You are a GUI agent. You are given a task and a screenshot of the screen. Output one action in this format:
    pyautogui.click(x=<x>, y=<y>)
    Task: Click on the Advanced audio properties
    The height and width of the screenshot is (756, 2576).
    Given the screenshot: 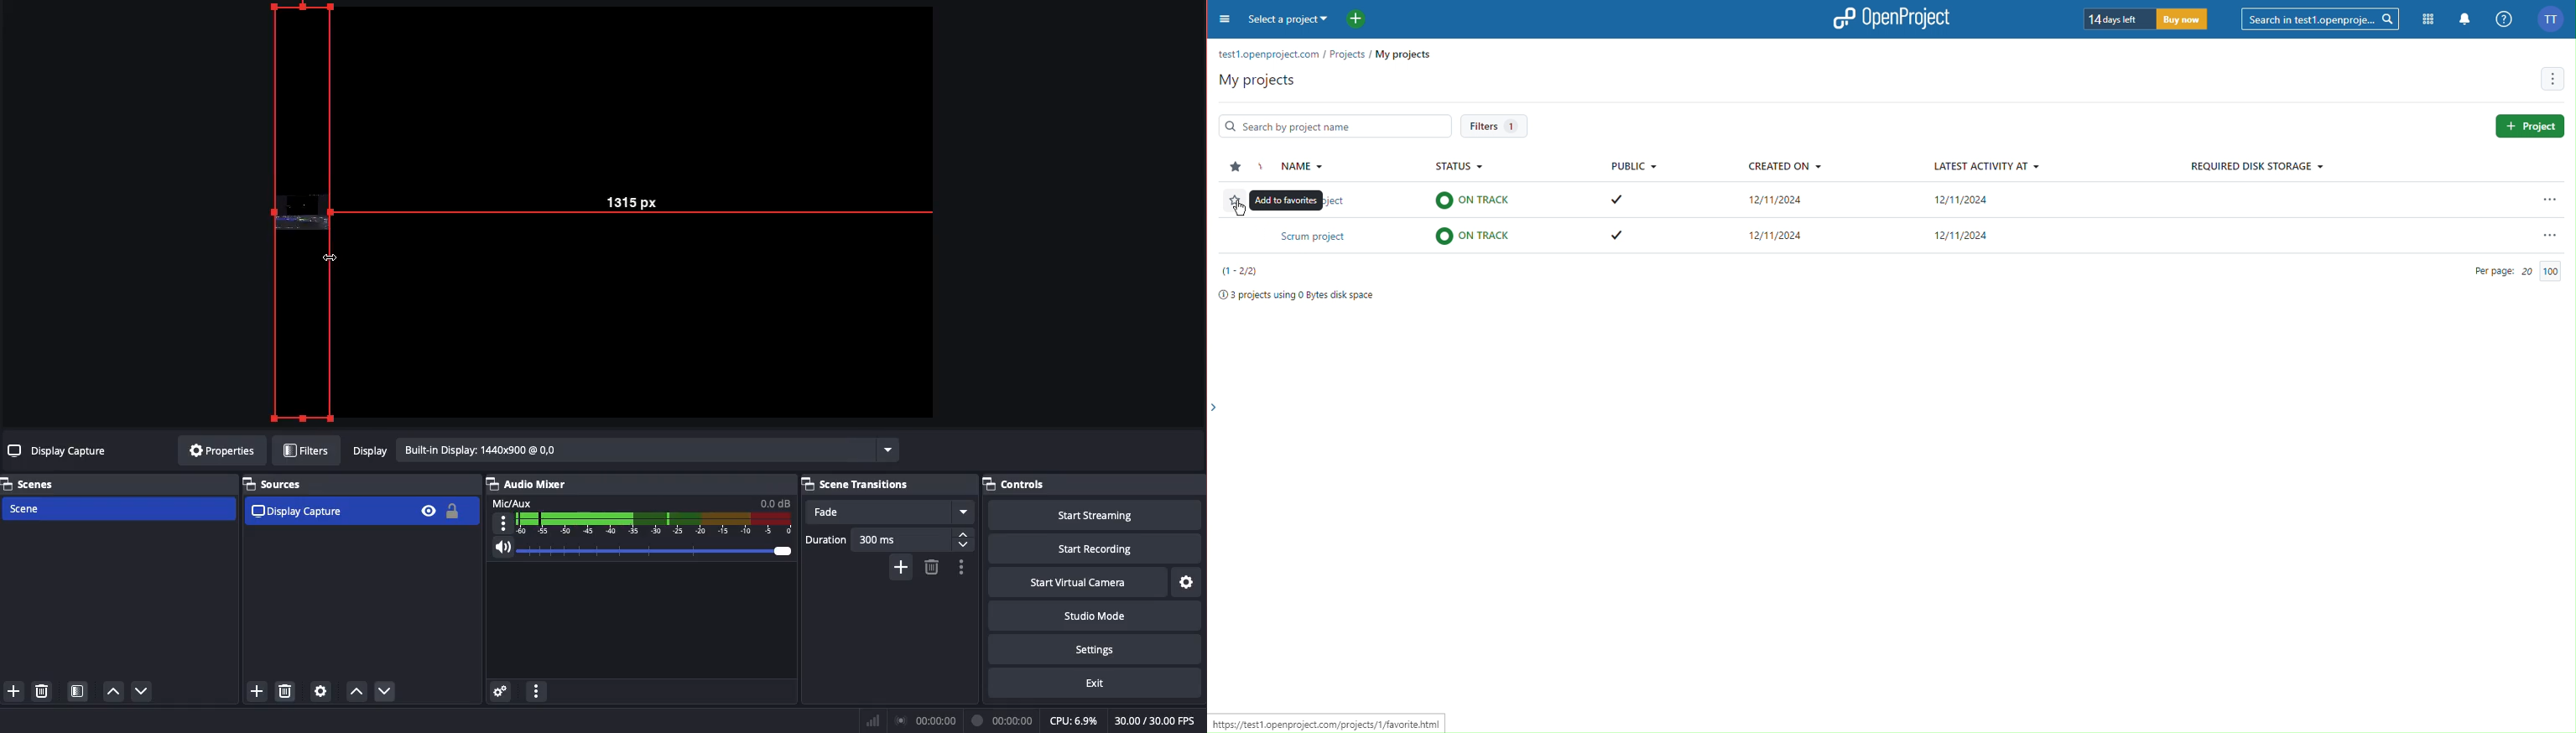 What is the action you would take?
    pyautogui.click(x=500, y=693)
    